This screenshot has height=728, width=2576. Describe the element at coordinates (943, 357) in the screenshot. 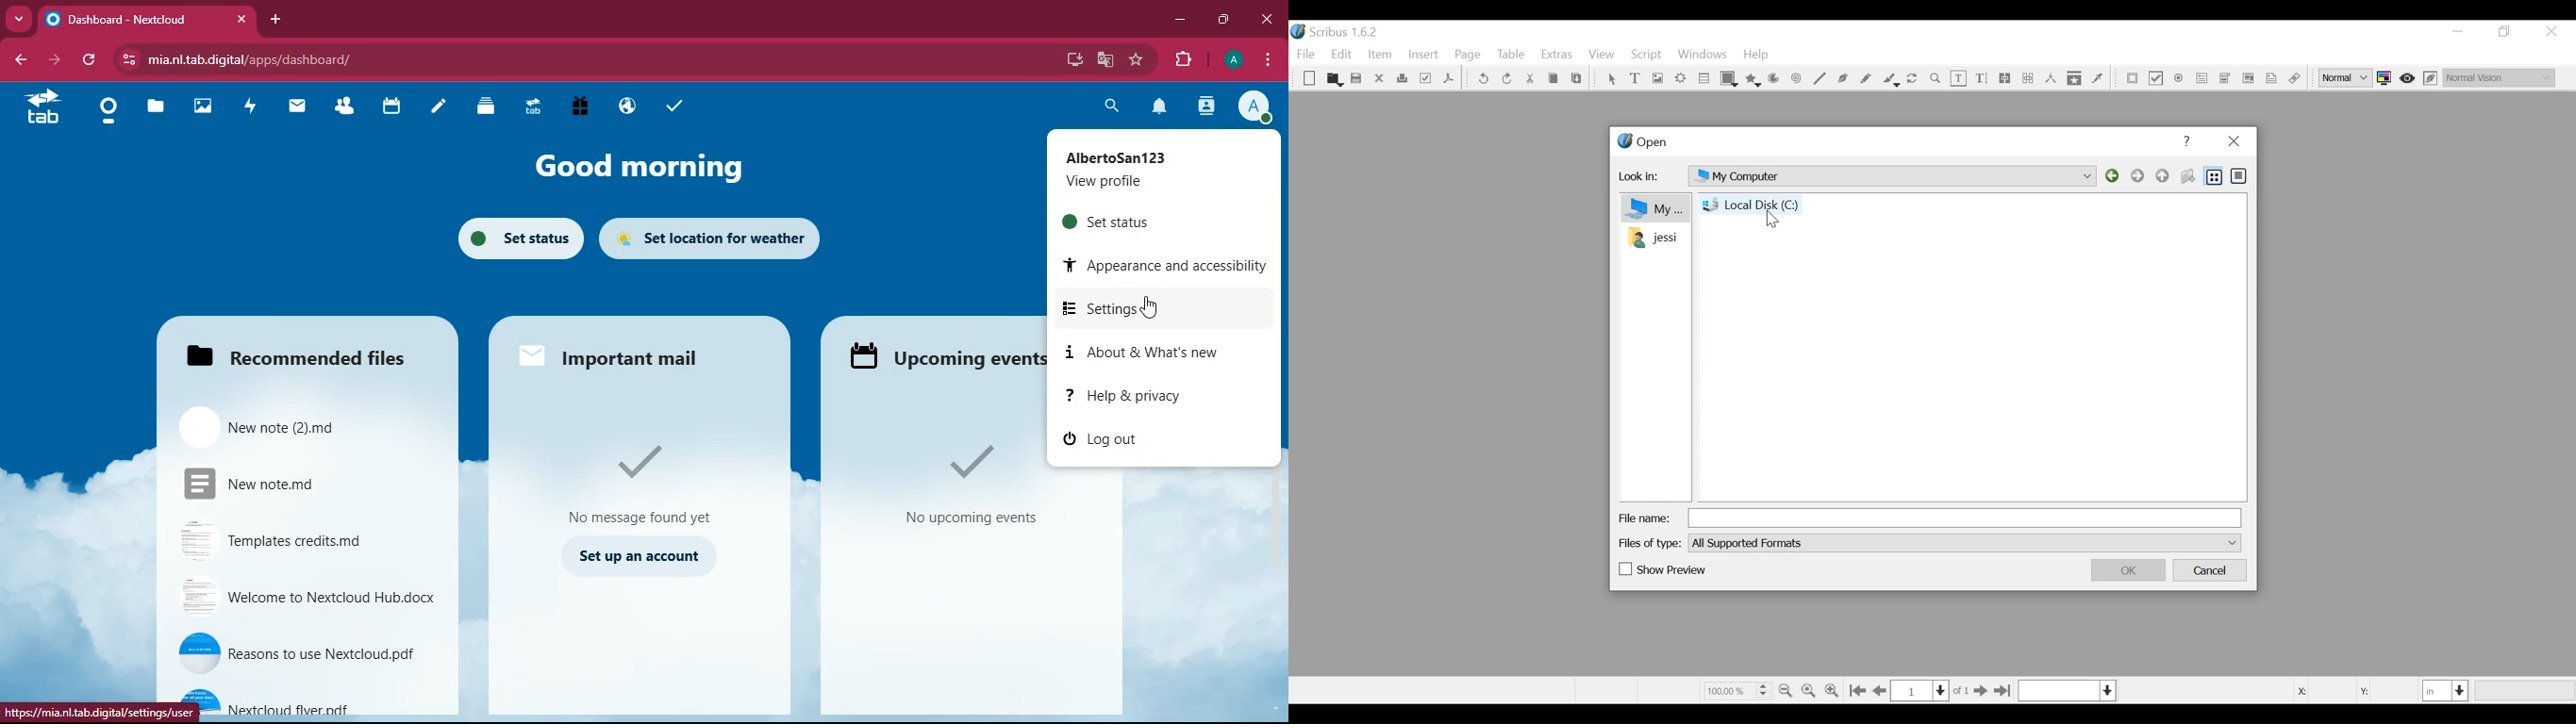

I see `Upcoming events` at that location.